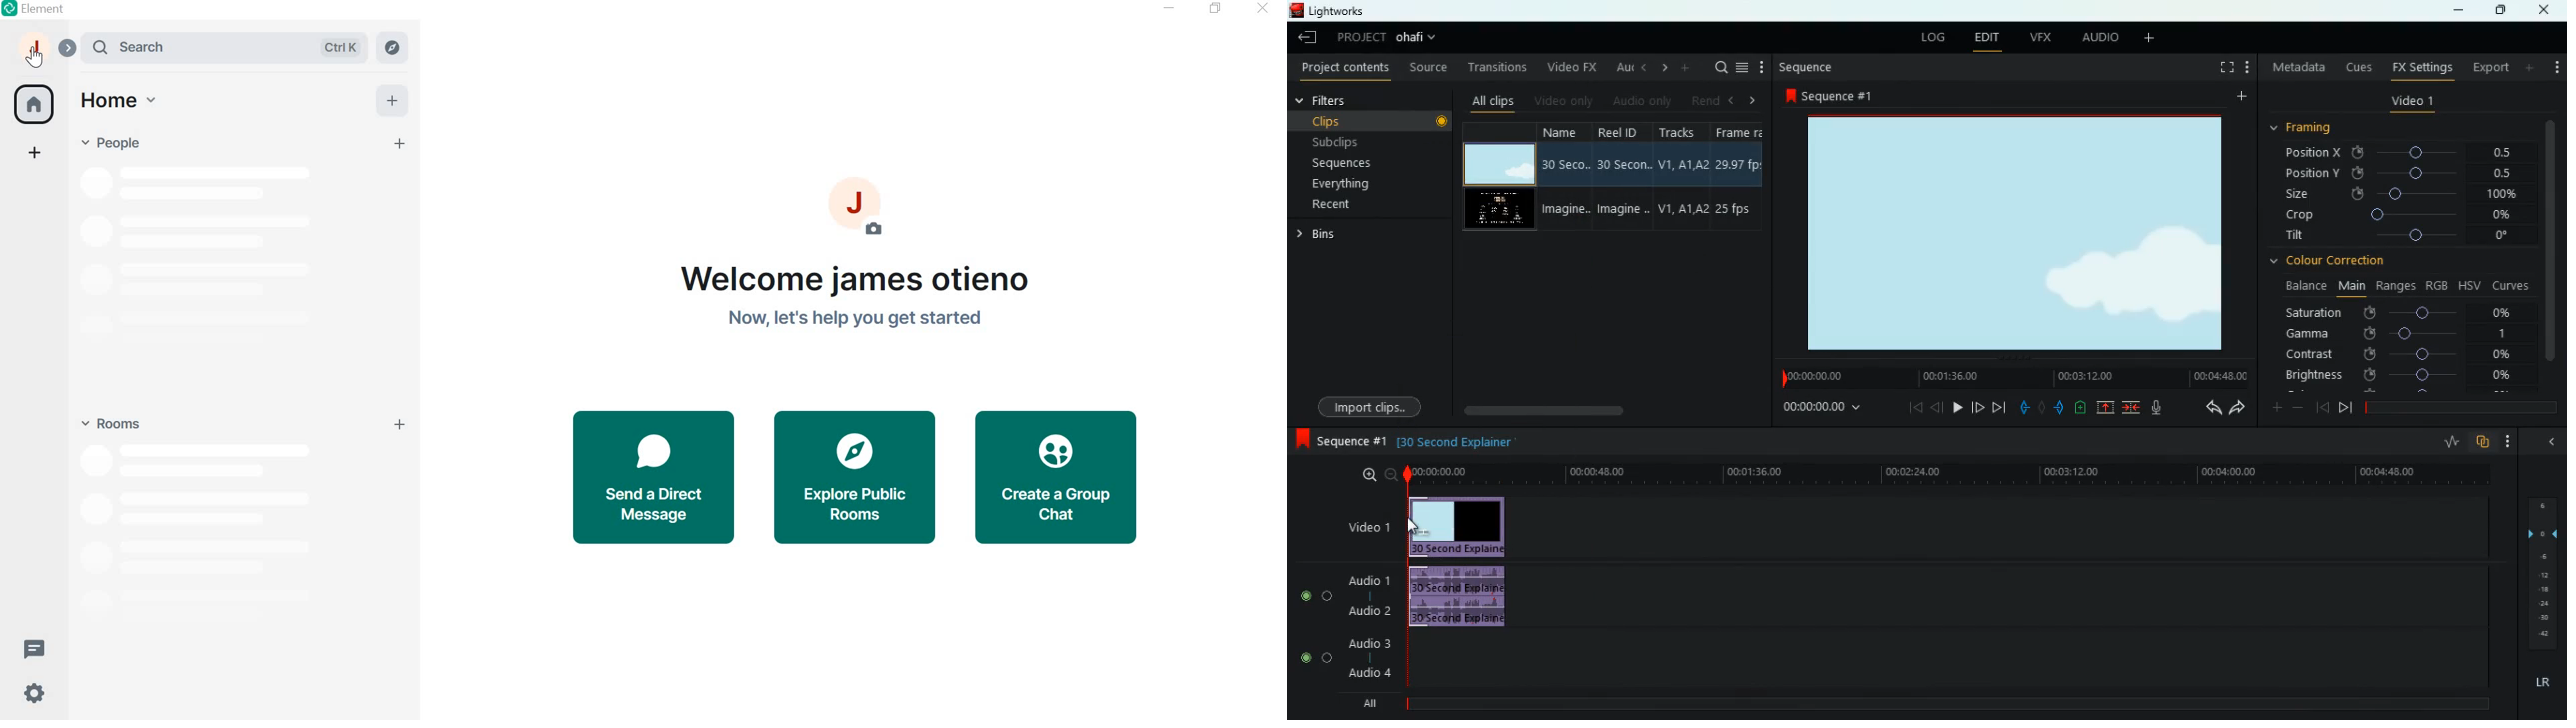 Image resolution: width=2576 pixels, height=728 pixels. Describe the element at coordinates (2156, 407) in the screenshot. I see `mic` at that location.